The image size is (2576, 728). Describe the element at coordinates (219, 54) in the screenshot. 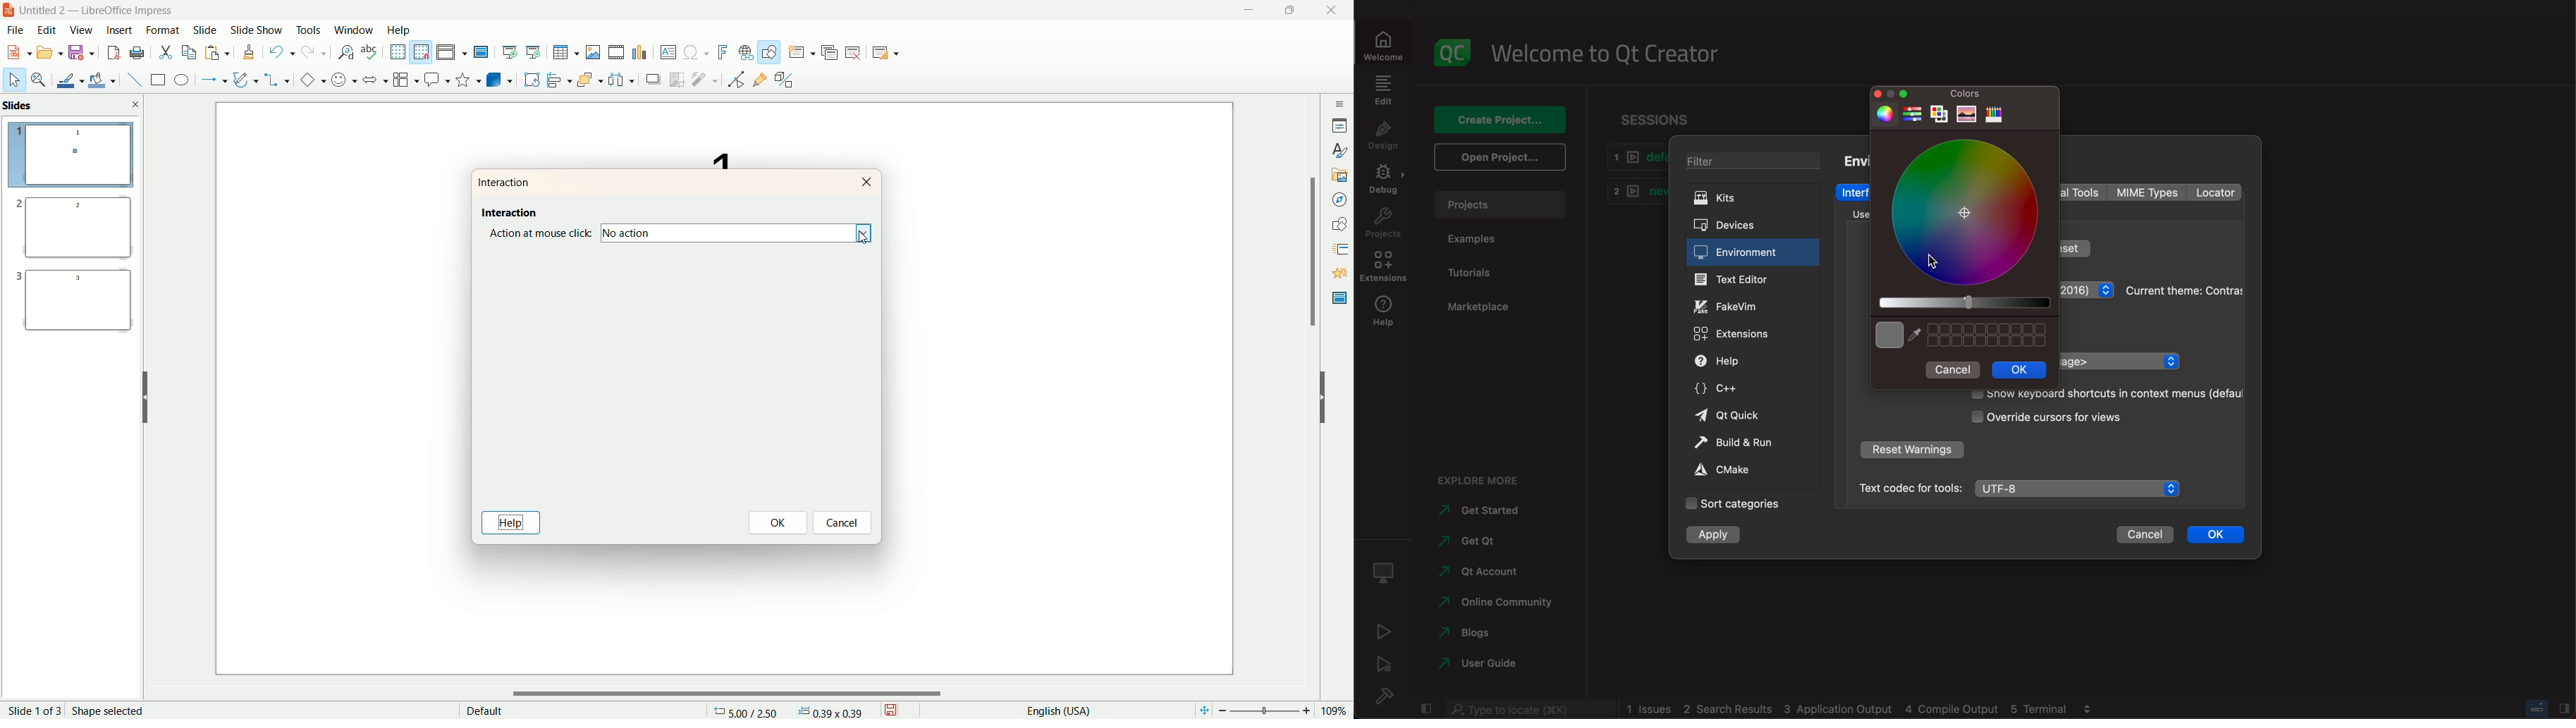

I see `paste` at that location.